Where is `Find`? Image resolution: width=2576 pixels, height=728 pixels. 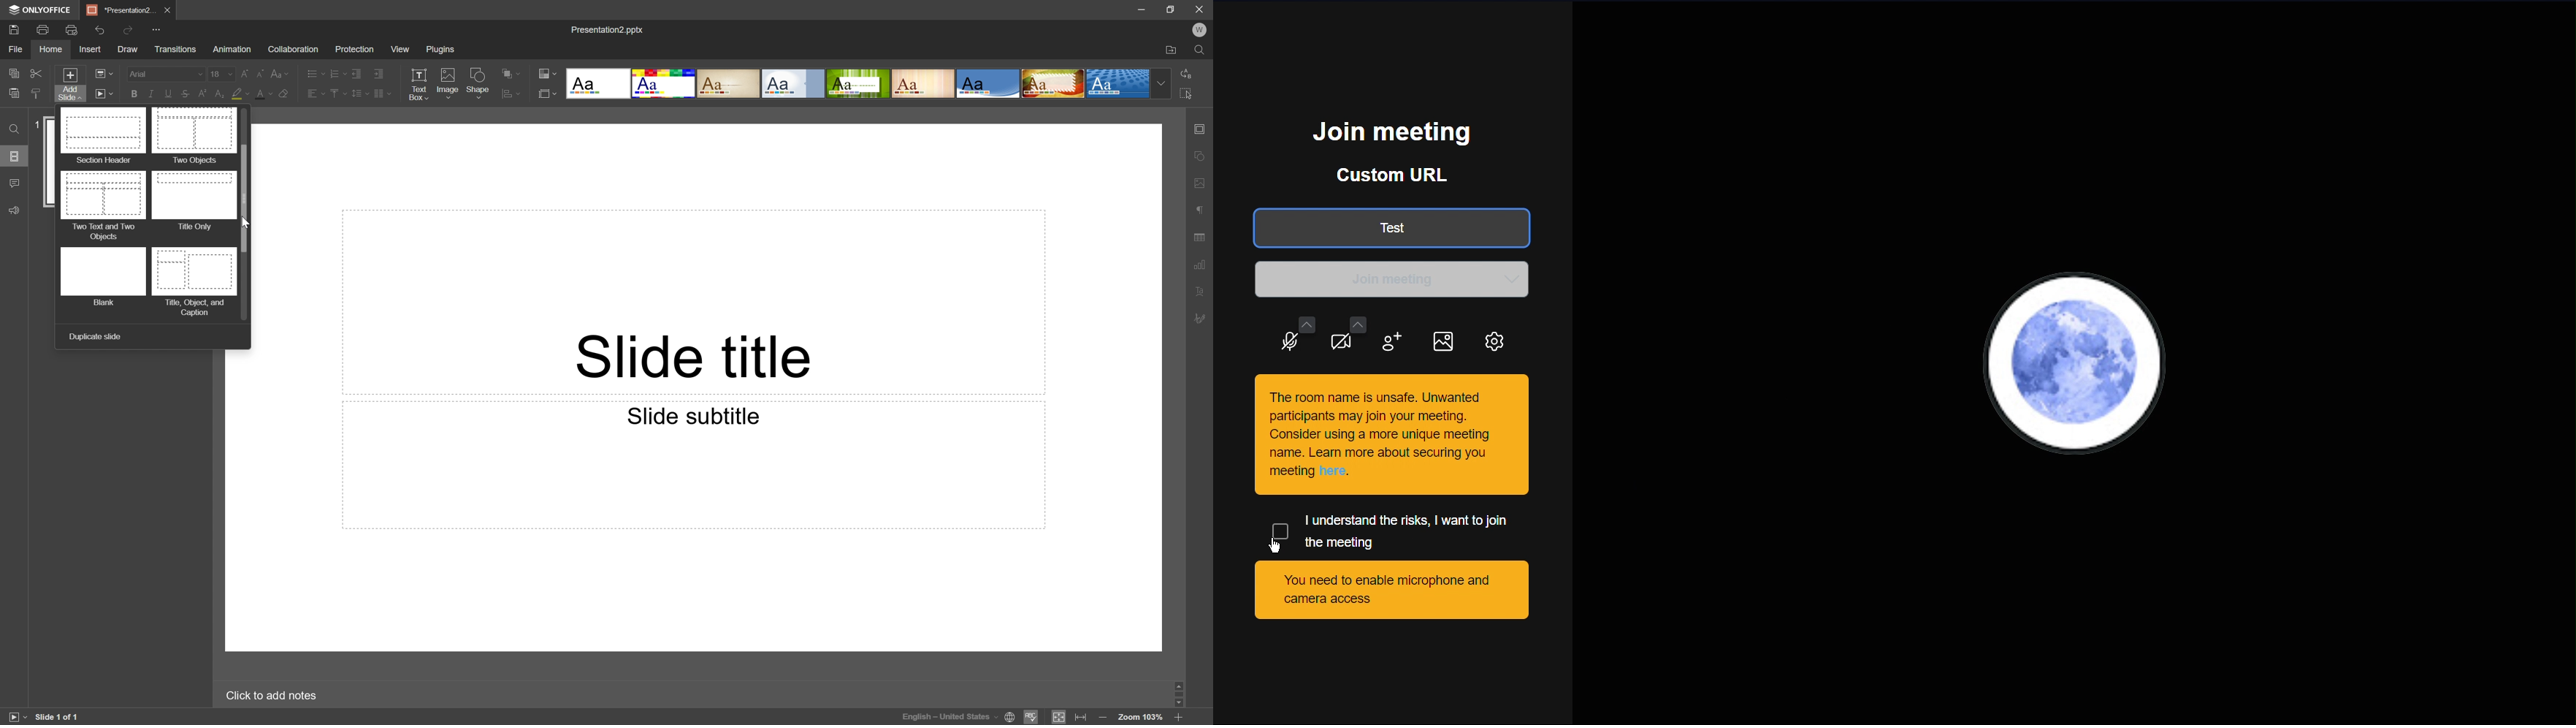 Find is located at coordinates (13, 130).